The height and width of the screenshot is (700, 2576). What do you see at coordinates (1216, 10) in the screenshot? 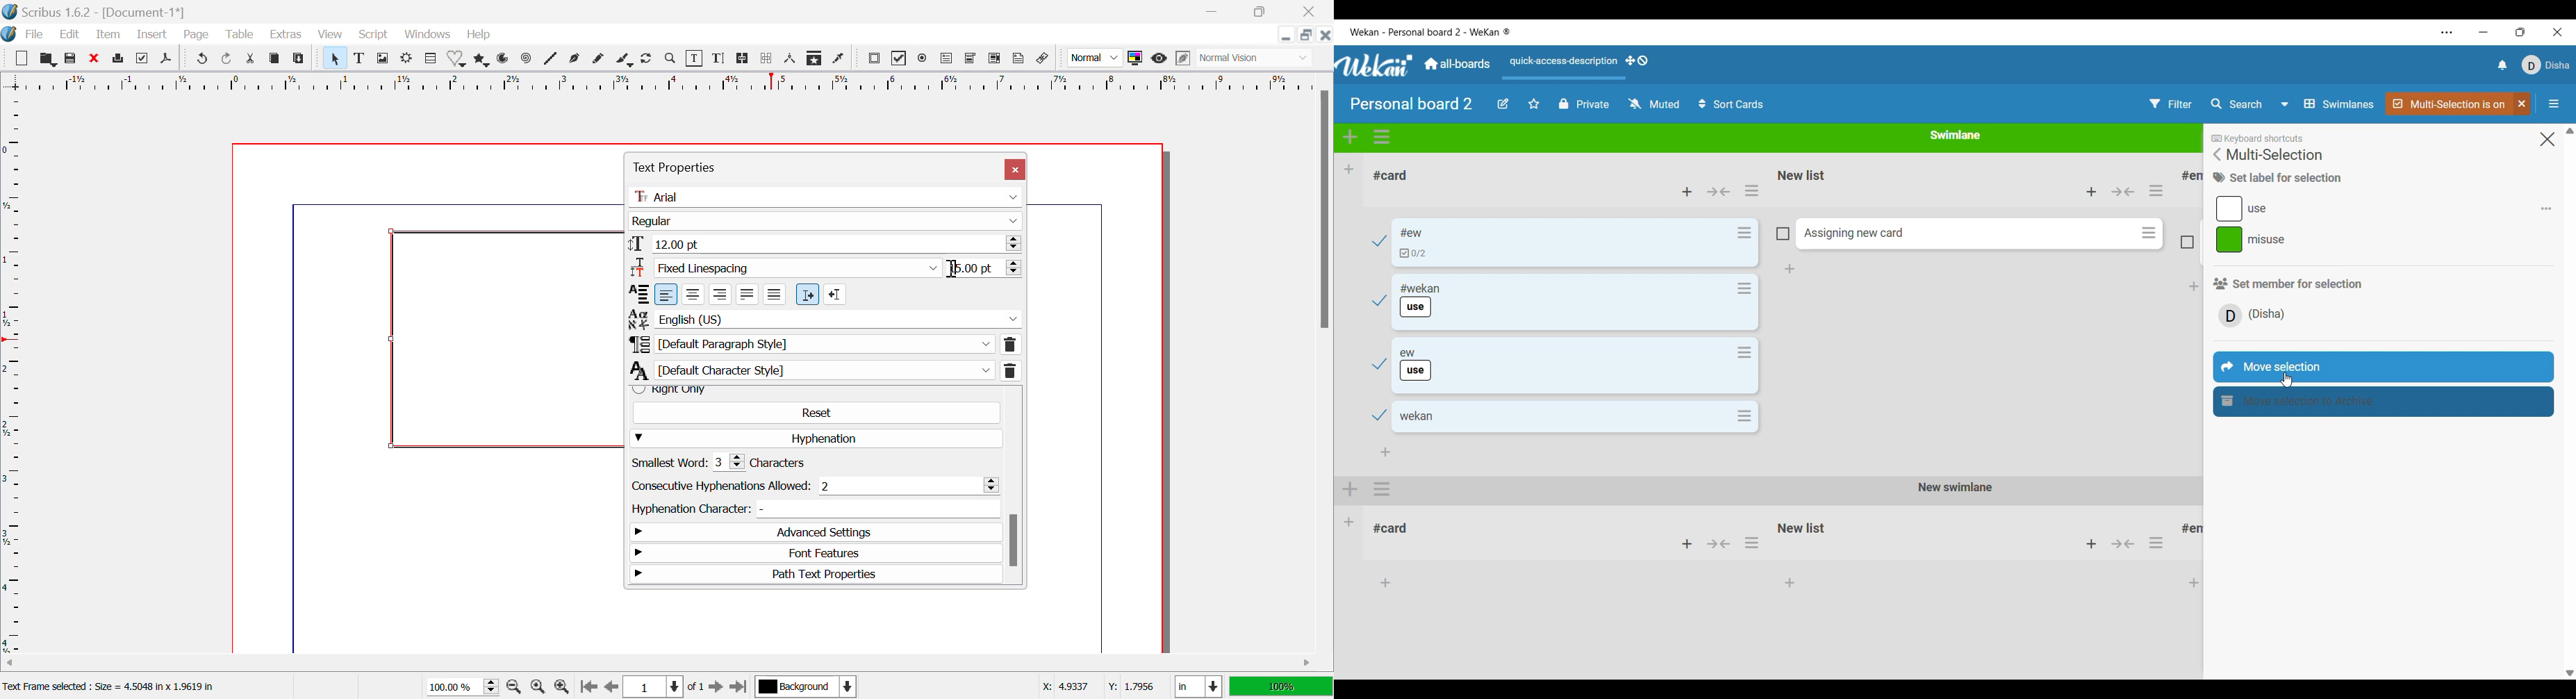
I see `Restore Down` at bounding box center [1216, 10].